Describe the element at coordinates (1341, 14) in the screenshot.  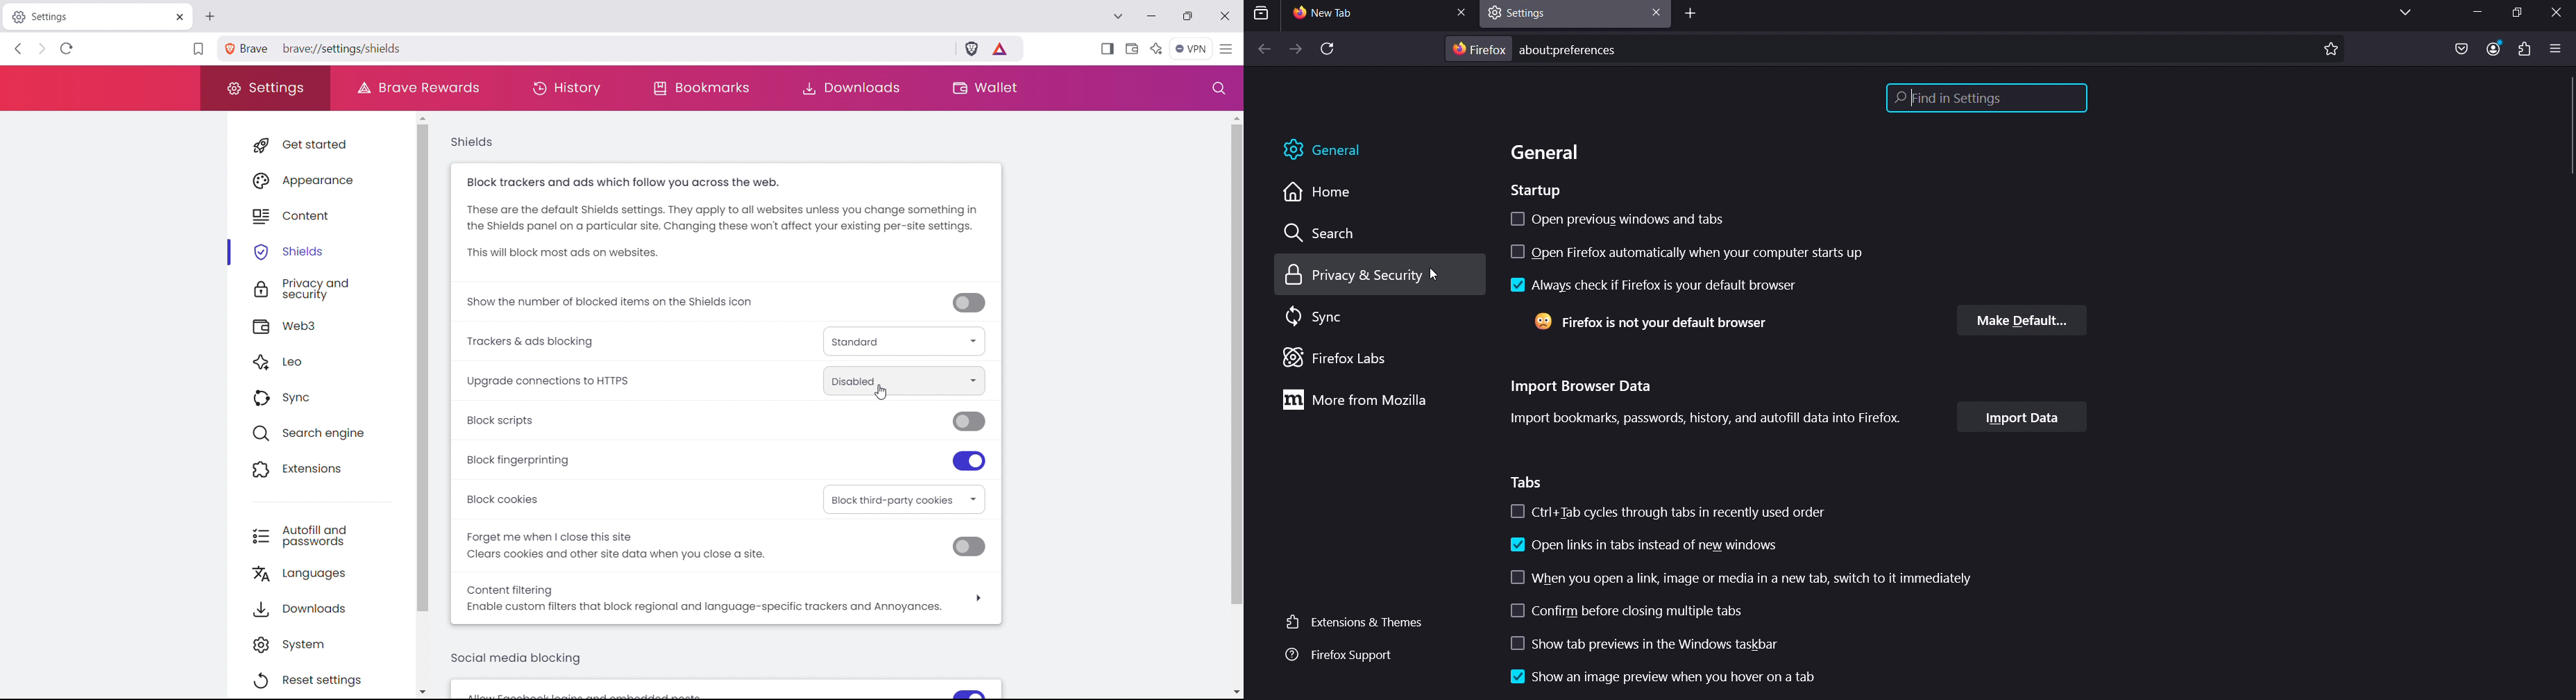
I see `current tab` at that location.